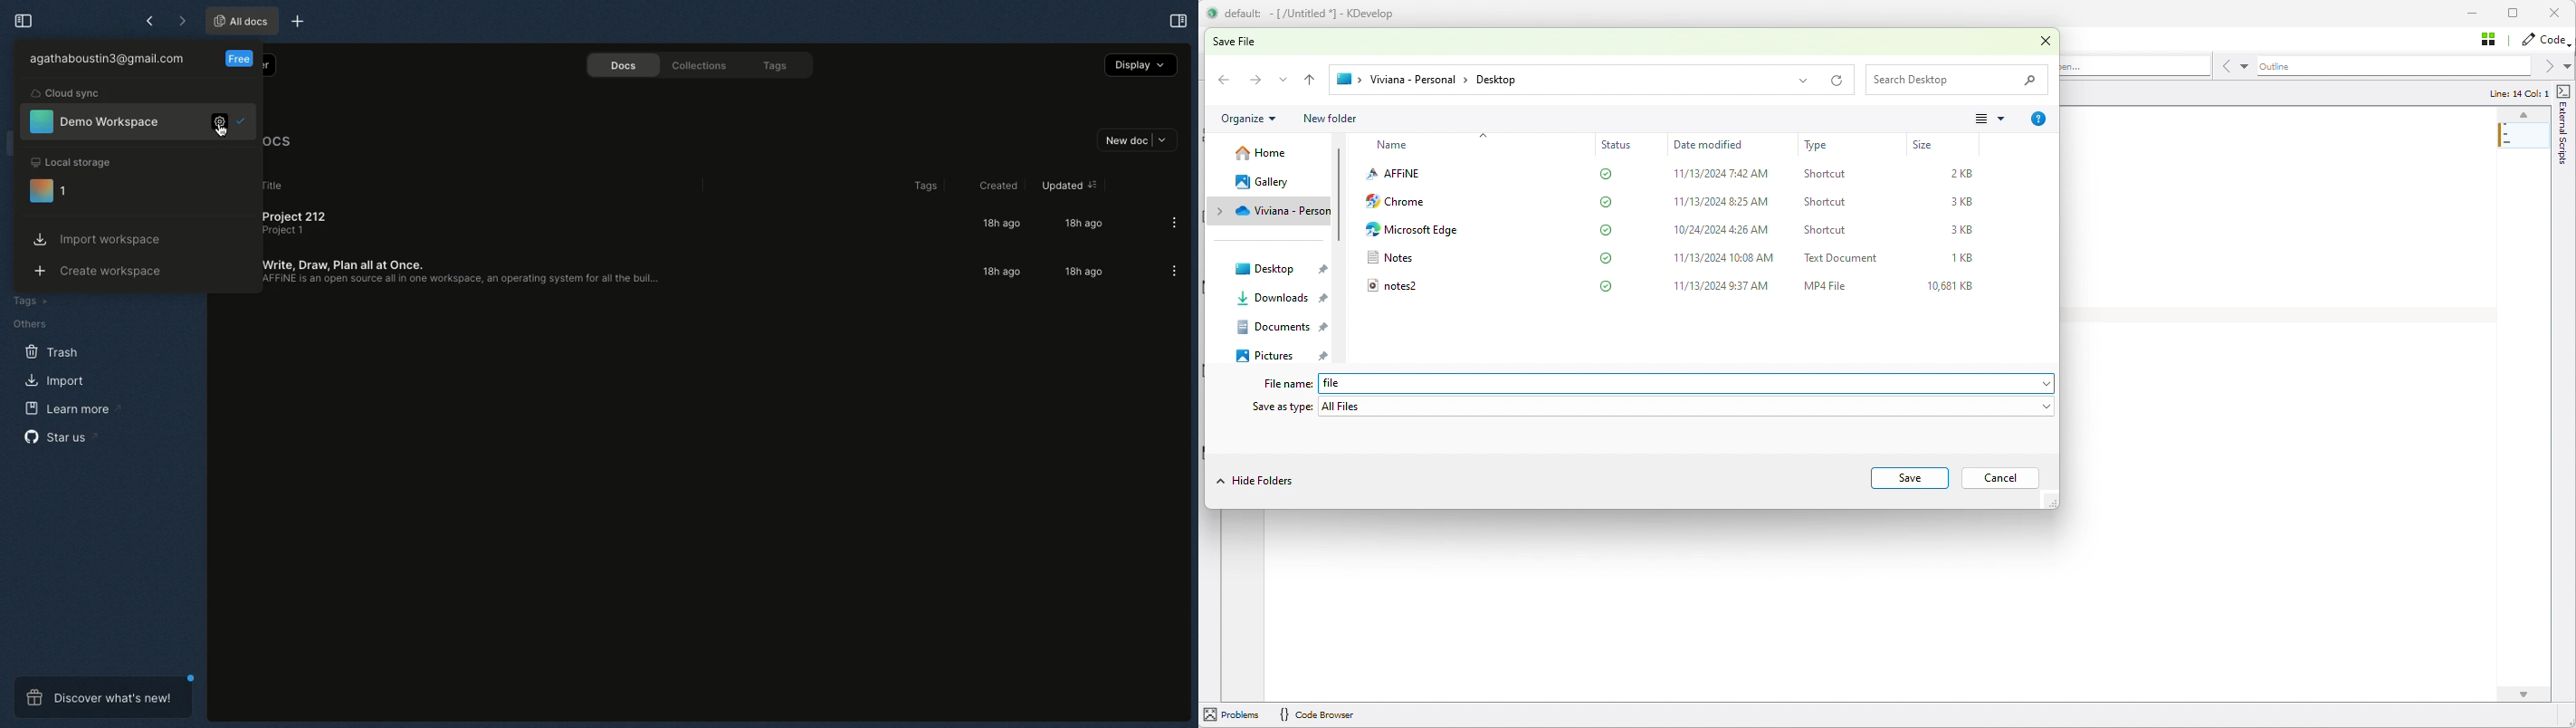  What do you see at coordinates (621, 66) in the screenshot?
I see `Docs` at bounding box center [621, 66].